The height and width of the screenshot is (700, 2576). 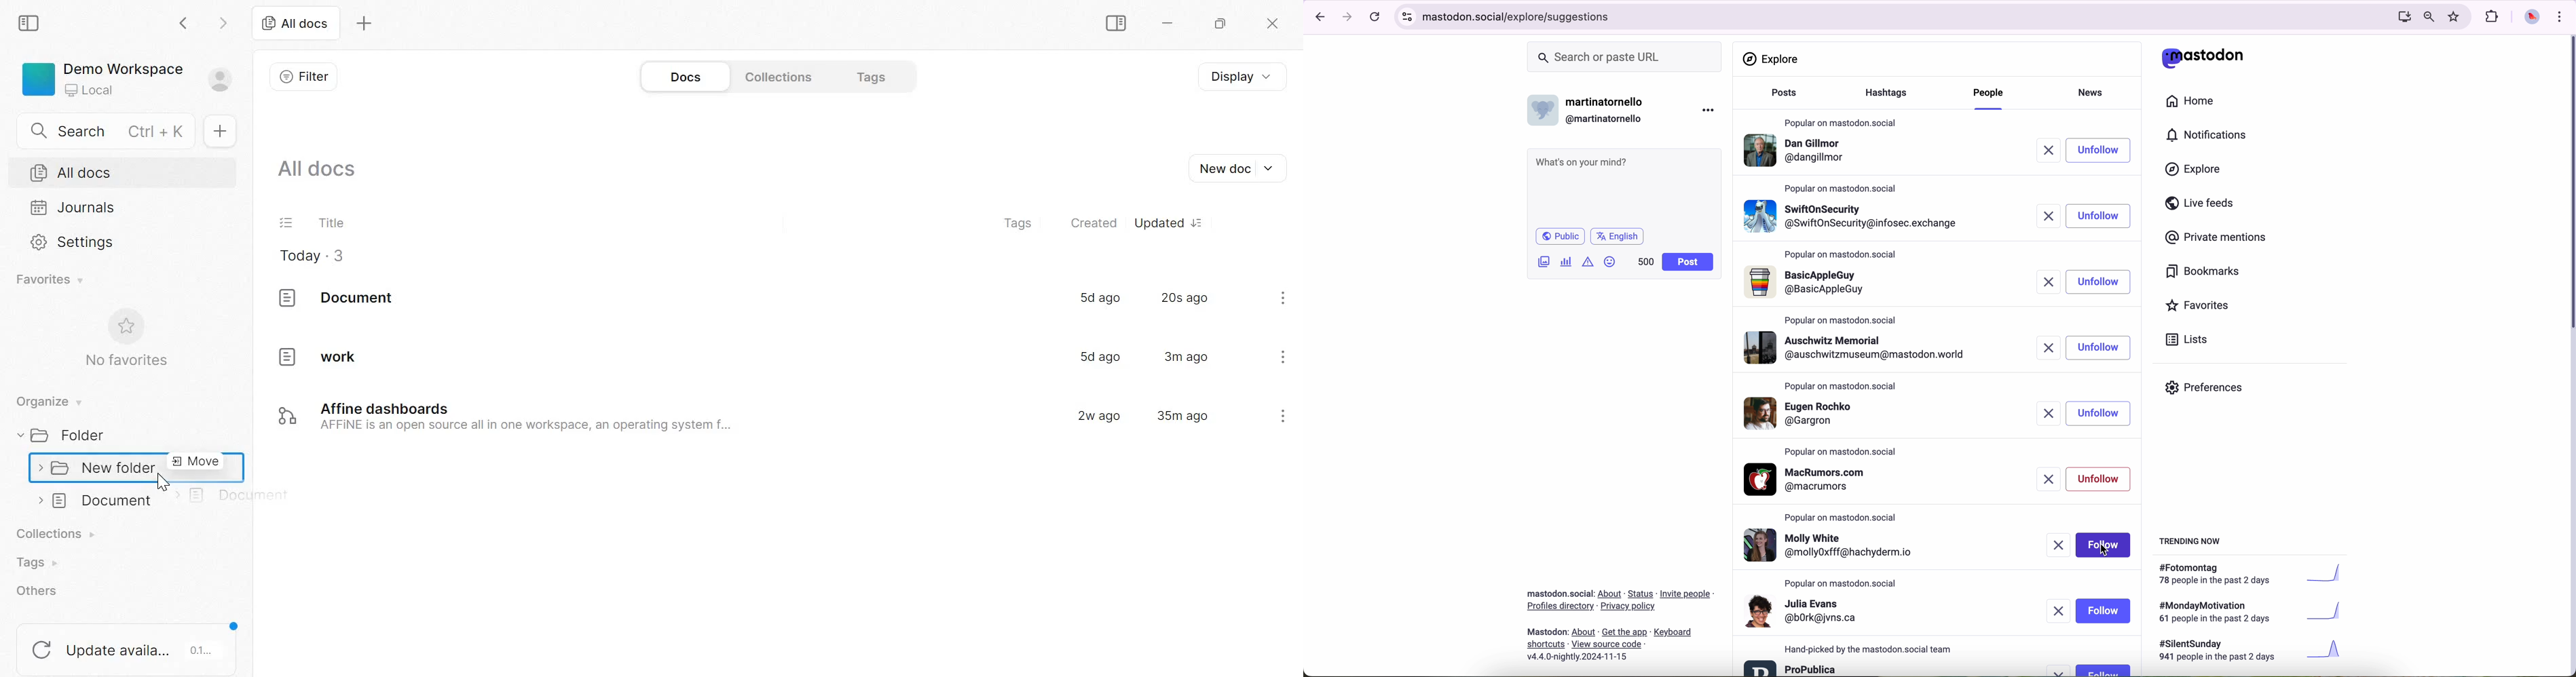 What do you see at coordinates (1520, 16) in the screenshot?
I see `URL` at bounding box center [1520, 16].